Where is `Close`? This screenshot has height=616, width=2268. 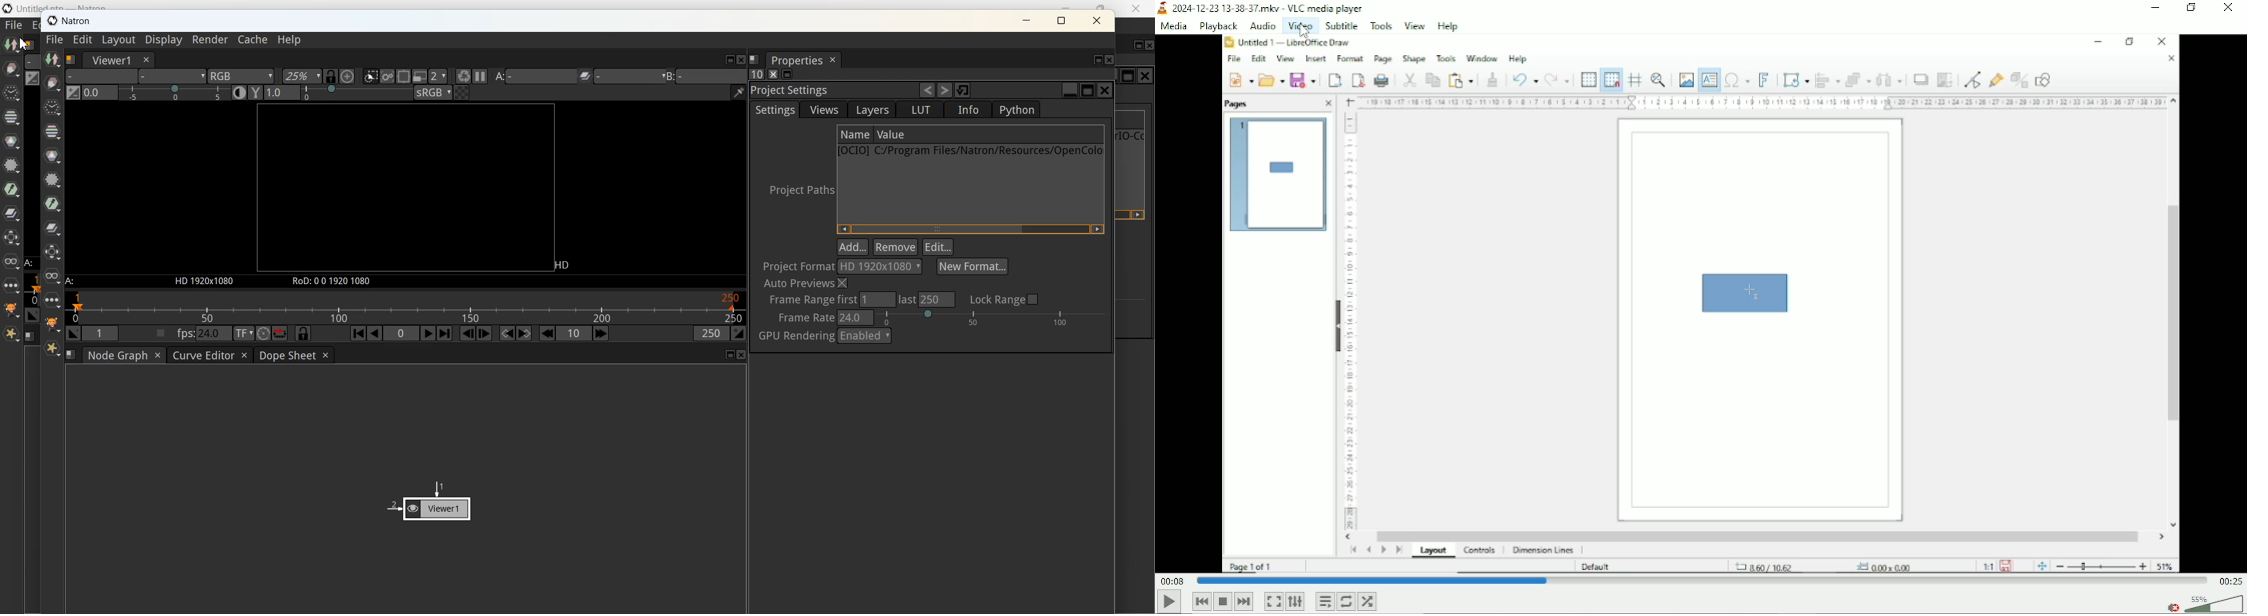
Close is located at coordinates (1149, 46).